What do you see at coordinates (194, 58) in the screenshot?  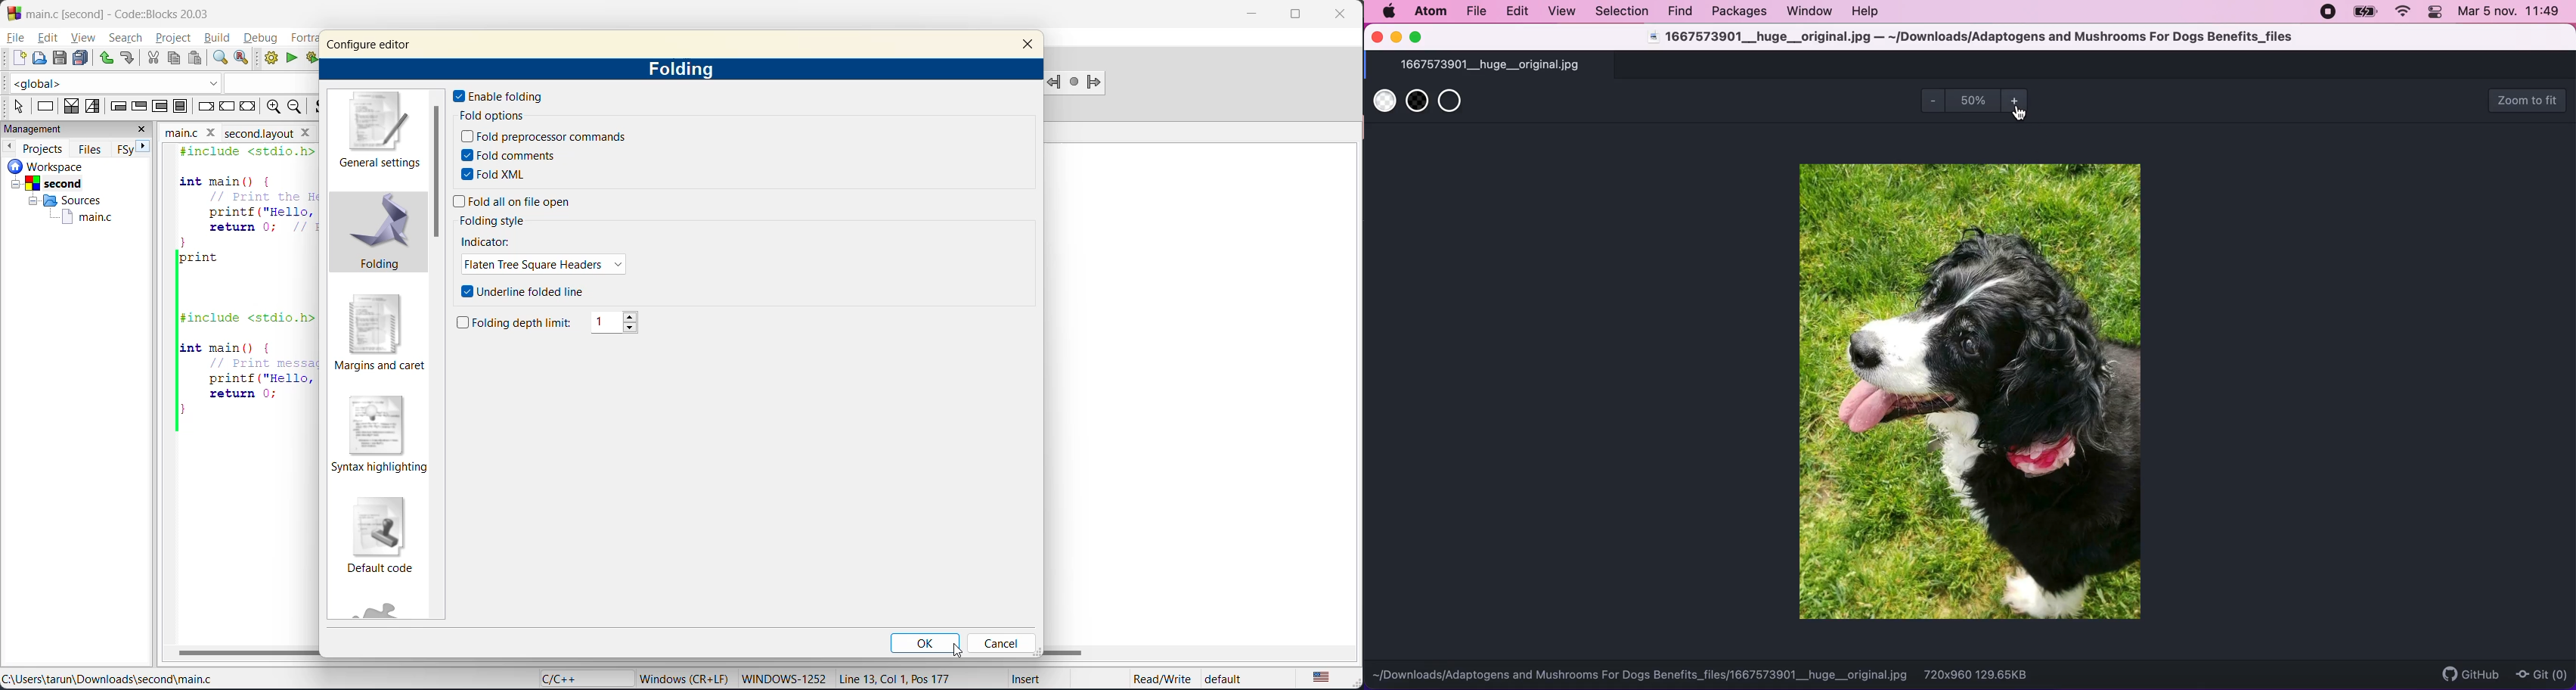 I see `paste` at bounding box center [194, 58].